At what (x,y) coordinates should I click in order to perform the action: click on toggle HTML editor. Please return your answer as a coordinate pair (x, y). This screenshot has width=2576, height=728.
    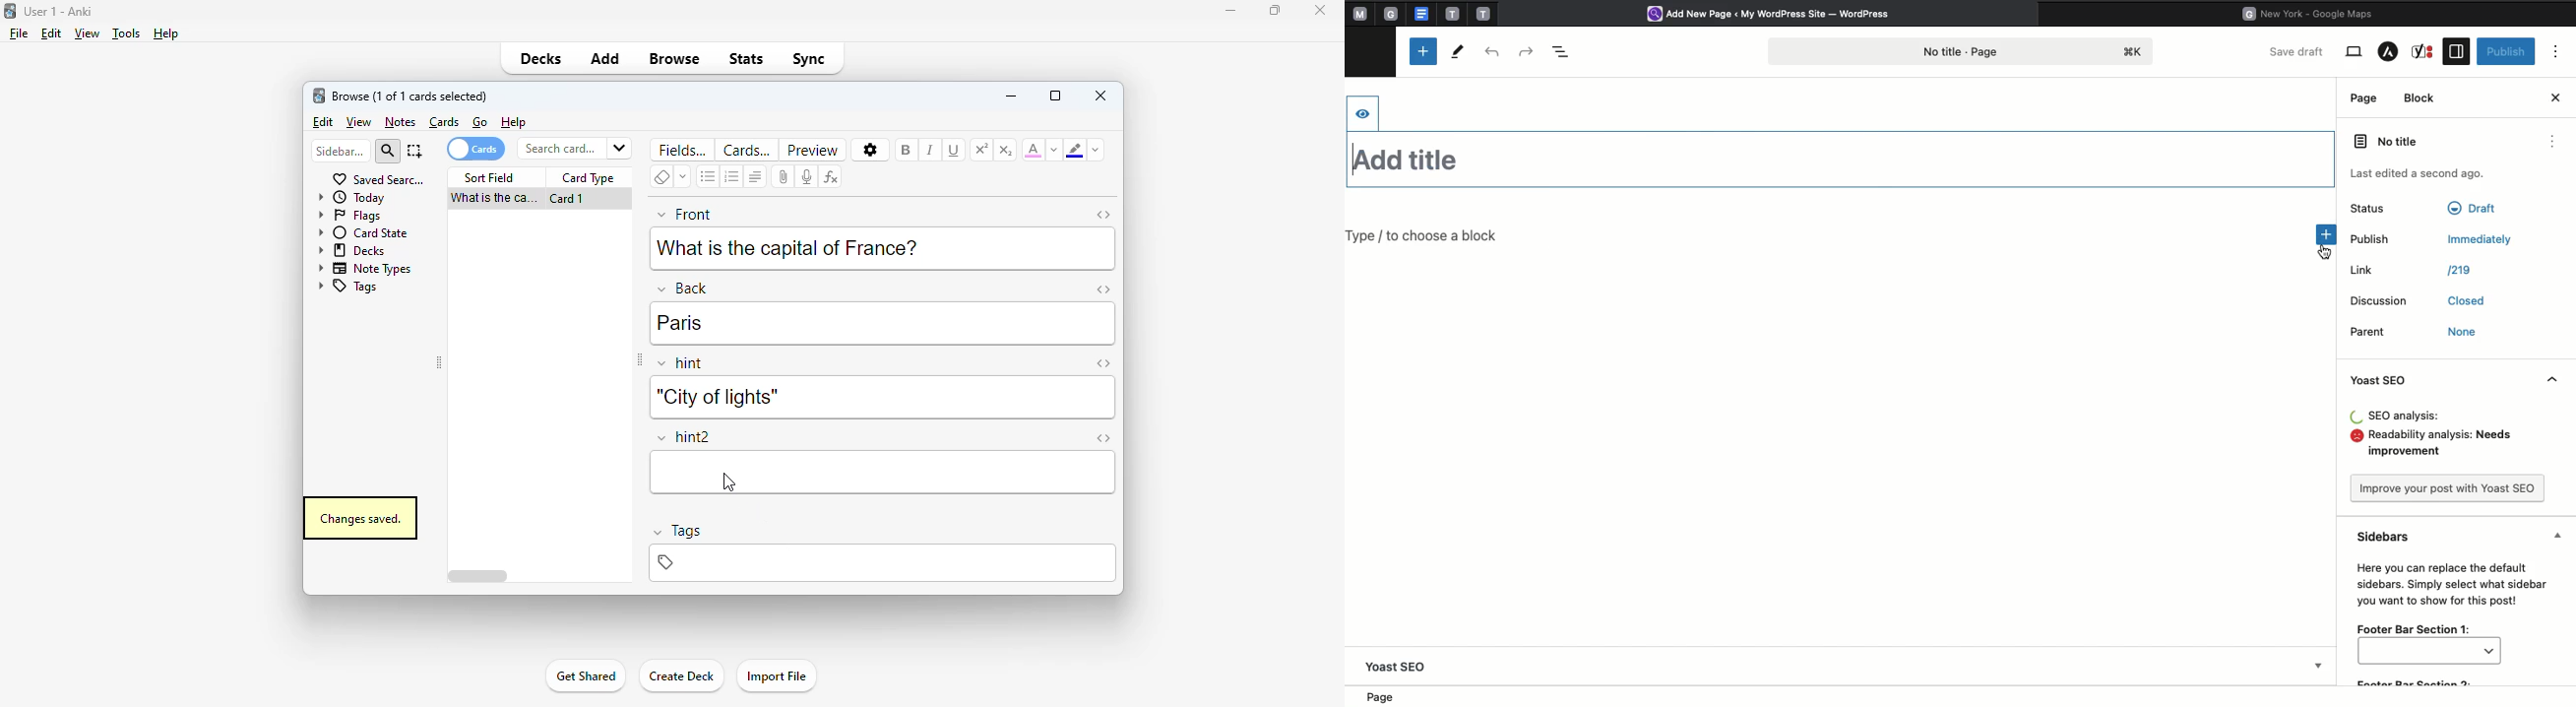
    Looking at the image, I should click on (1103, 439).